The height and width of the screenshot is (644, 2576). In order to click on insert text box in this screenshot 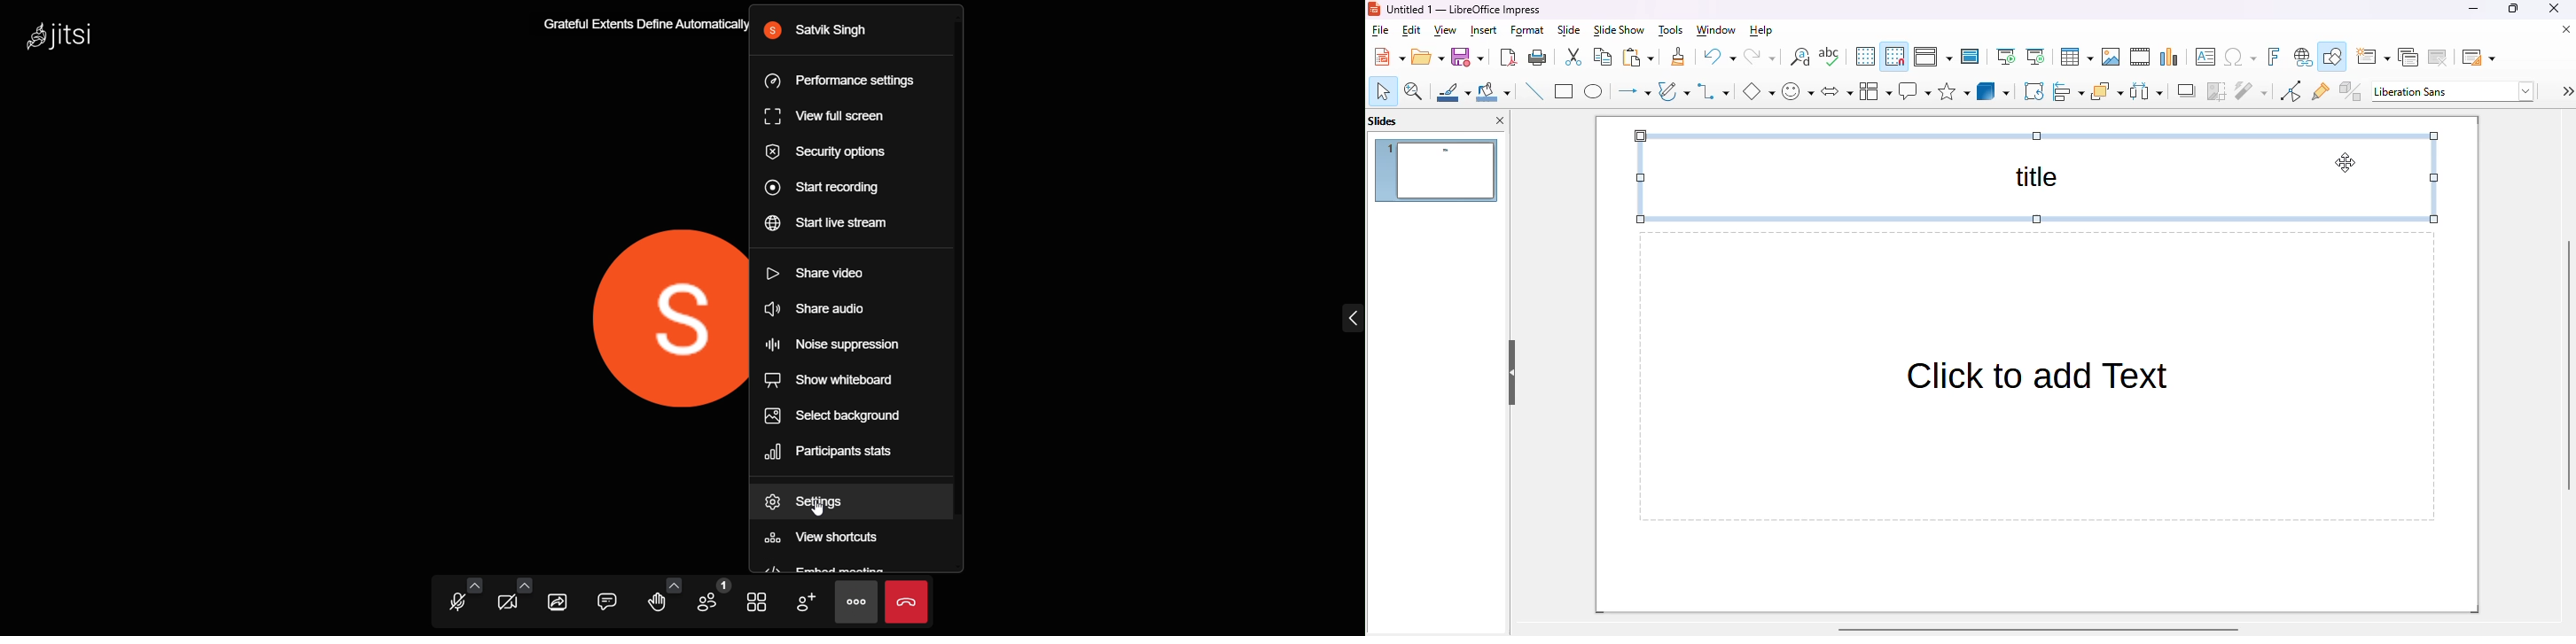, I will do `click(2204, 57)`.